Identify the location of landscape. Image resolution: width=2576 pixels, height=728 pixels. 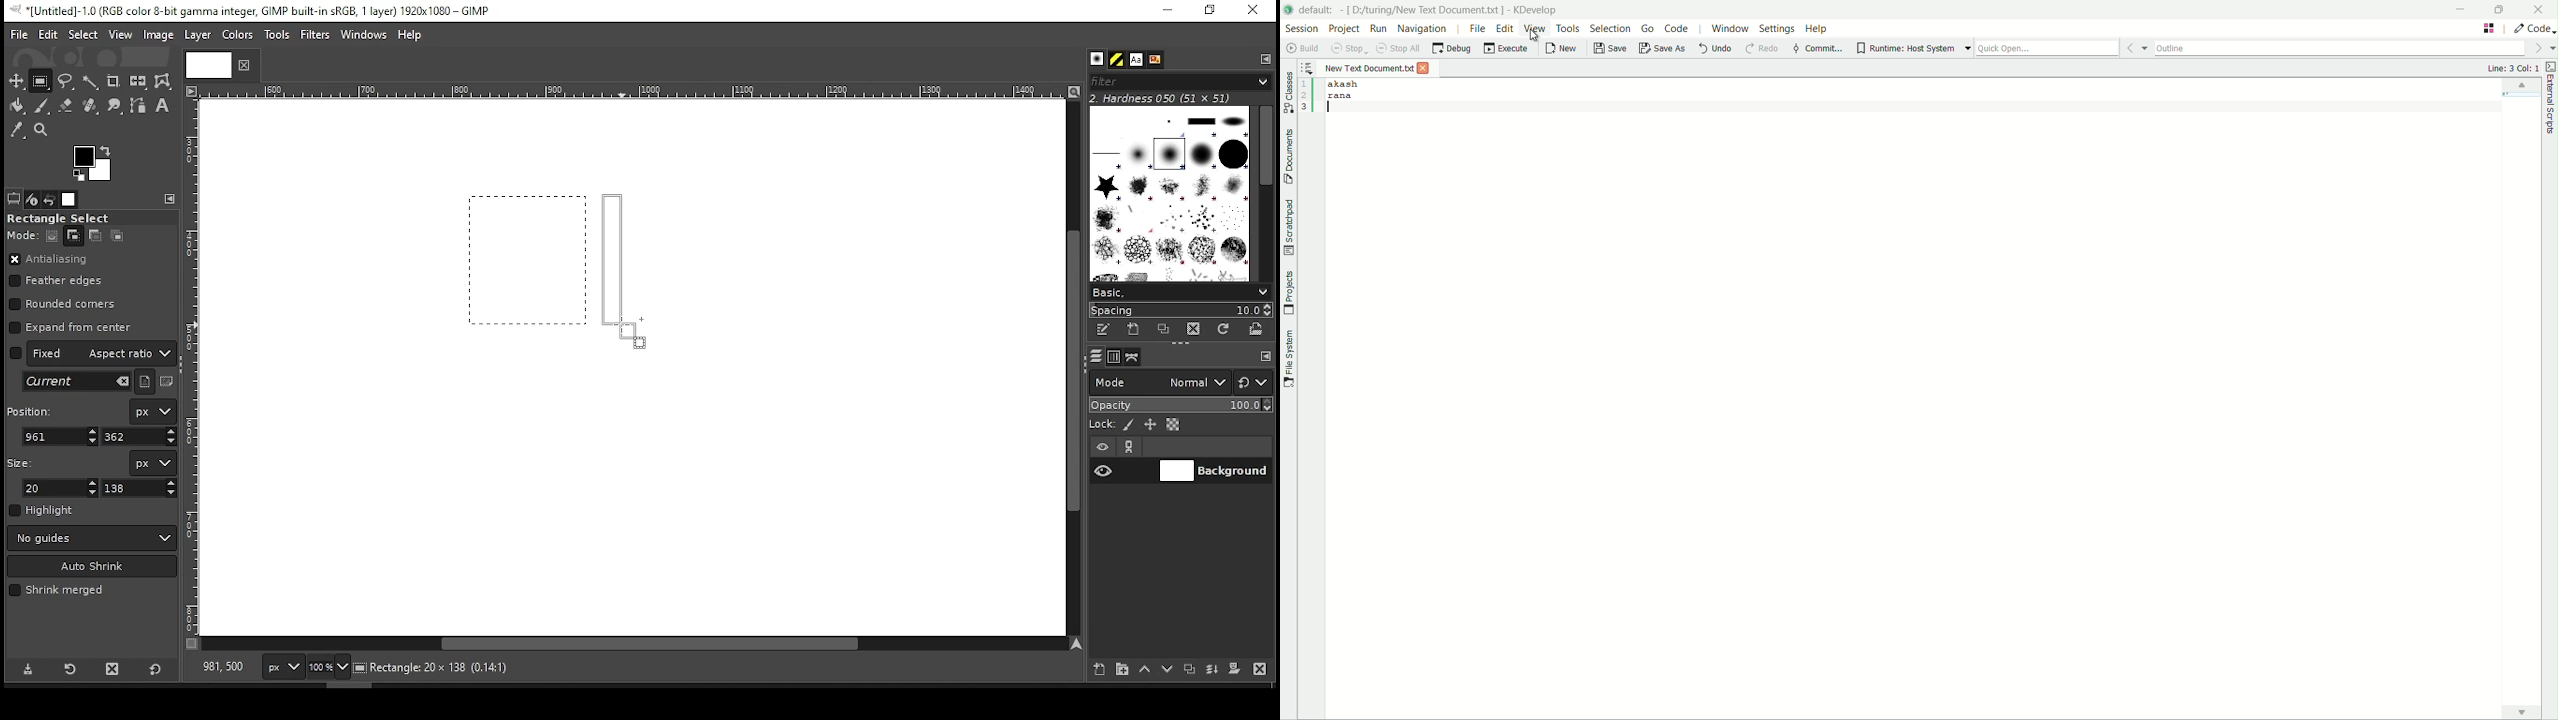
(168, 383).